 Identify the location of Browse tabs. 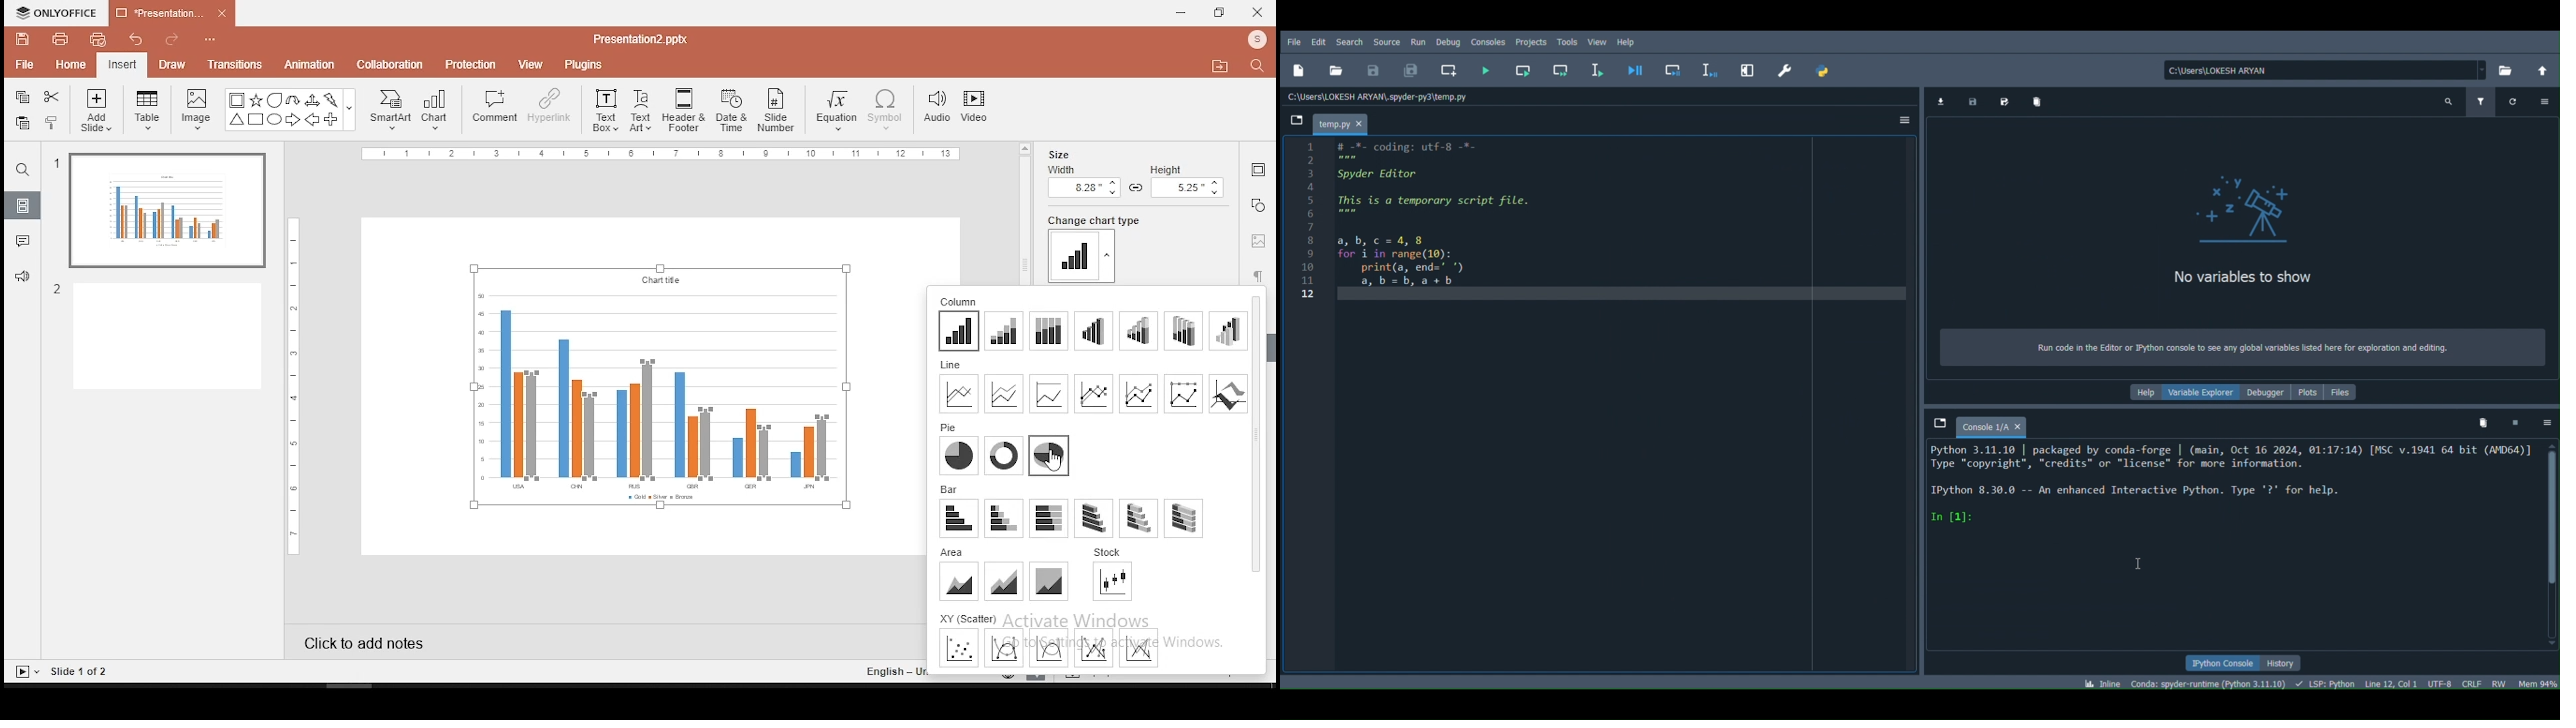
(1939, 423).